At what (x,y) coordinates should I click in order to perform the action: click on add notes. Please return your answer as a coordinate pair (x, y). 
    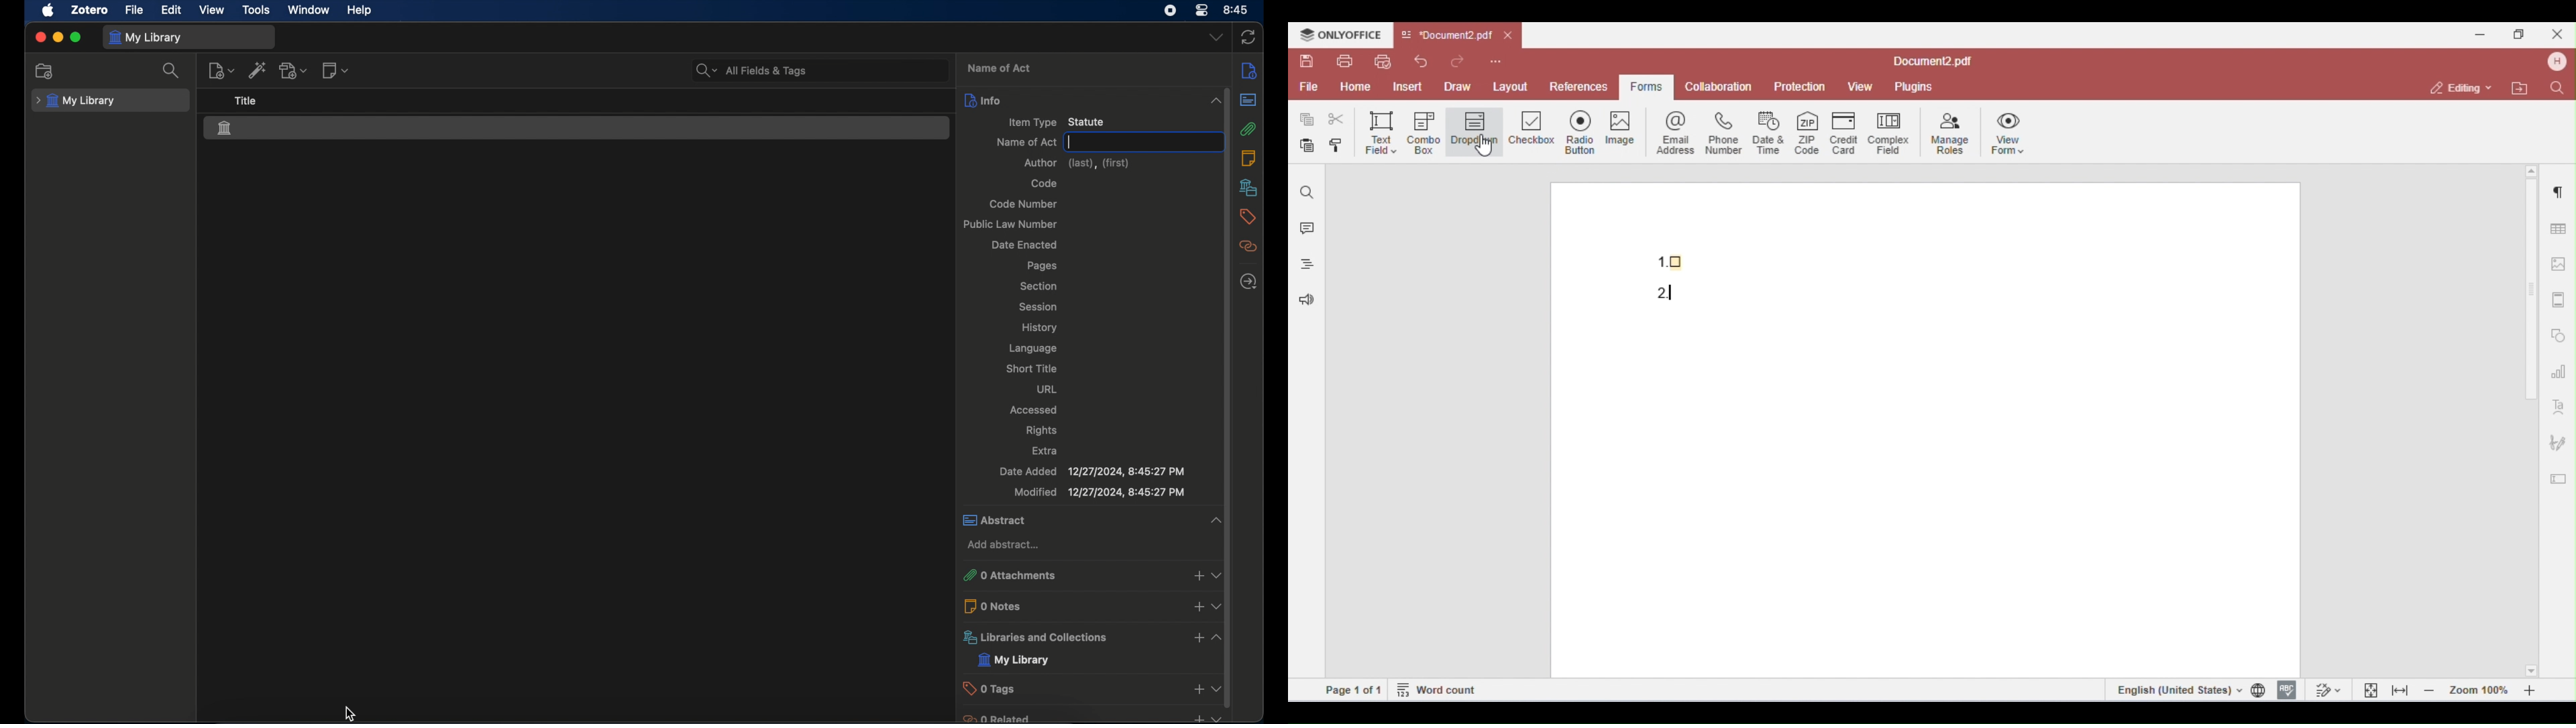
    Looking at the image, I should click on (1197, 606).